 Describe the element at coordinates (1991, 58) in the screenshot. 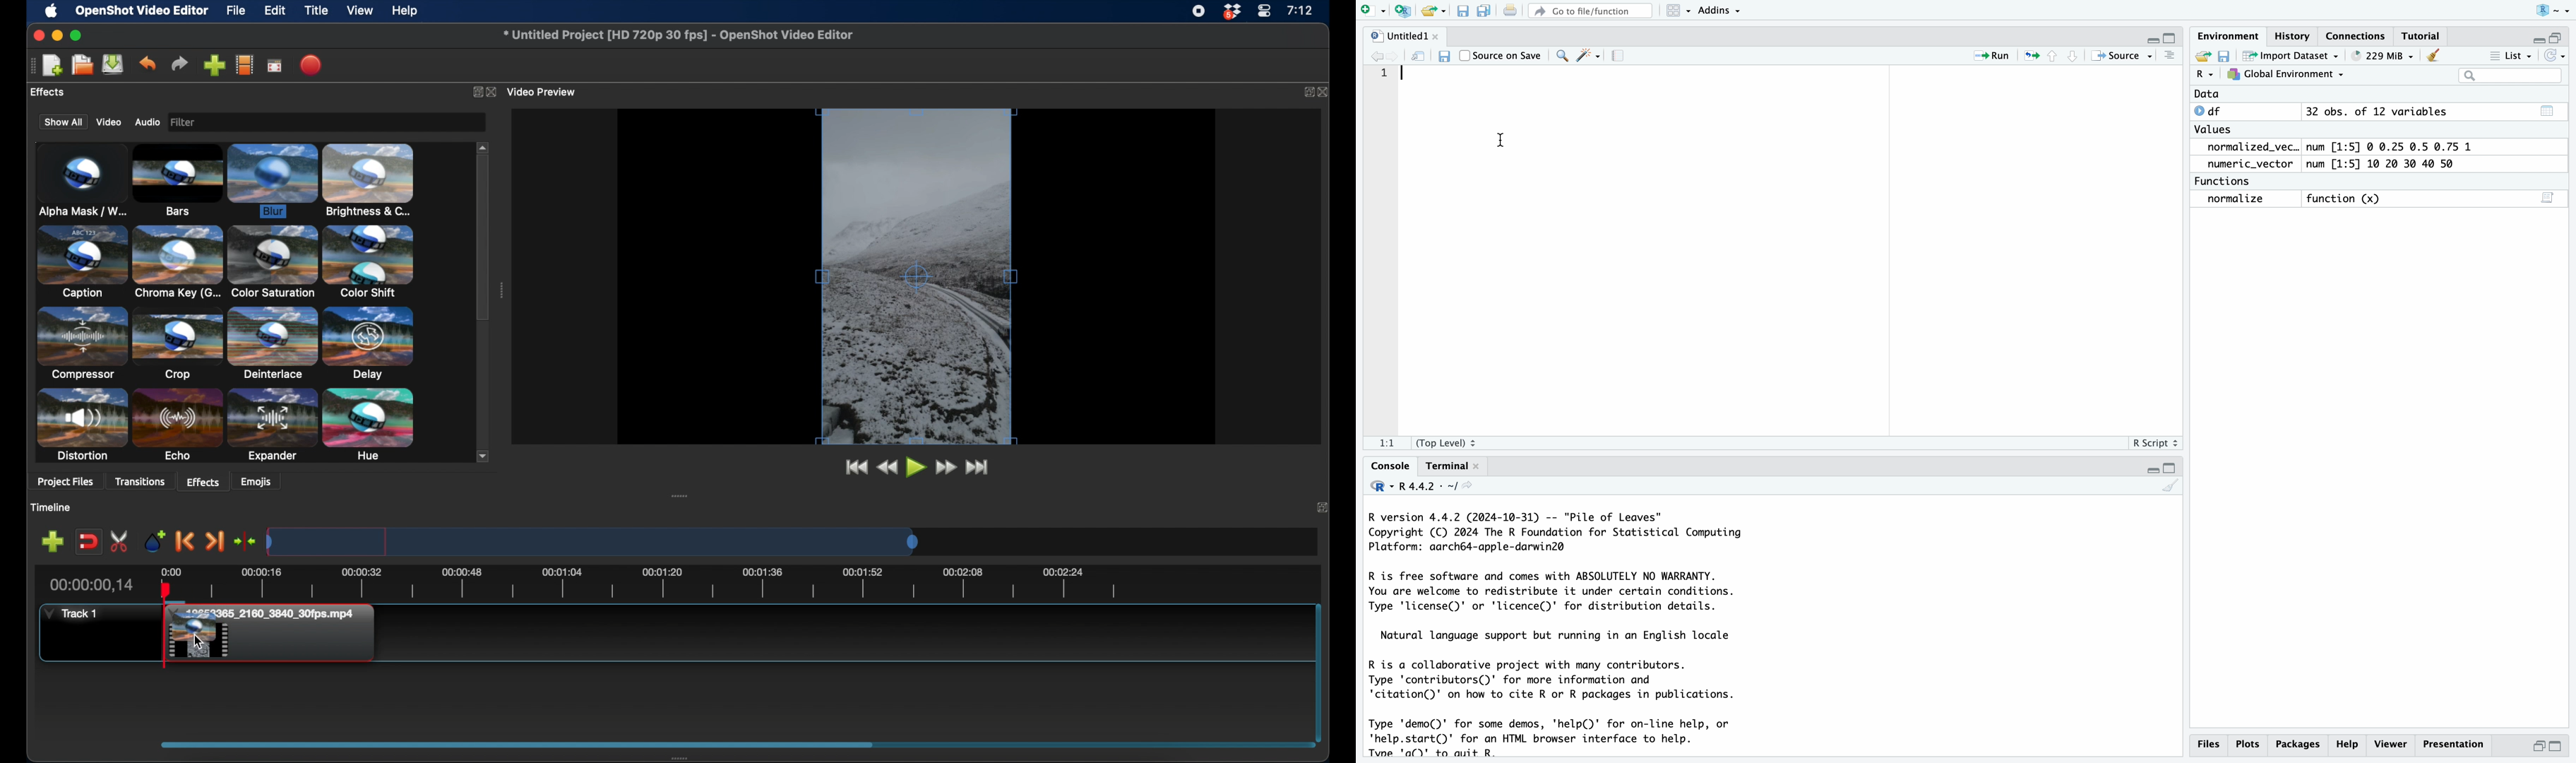

I see `Run current file` at that location.